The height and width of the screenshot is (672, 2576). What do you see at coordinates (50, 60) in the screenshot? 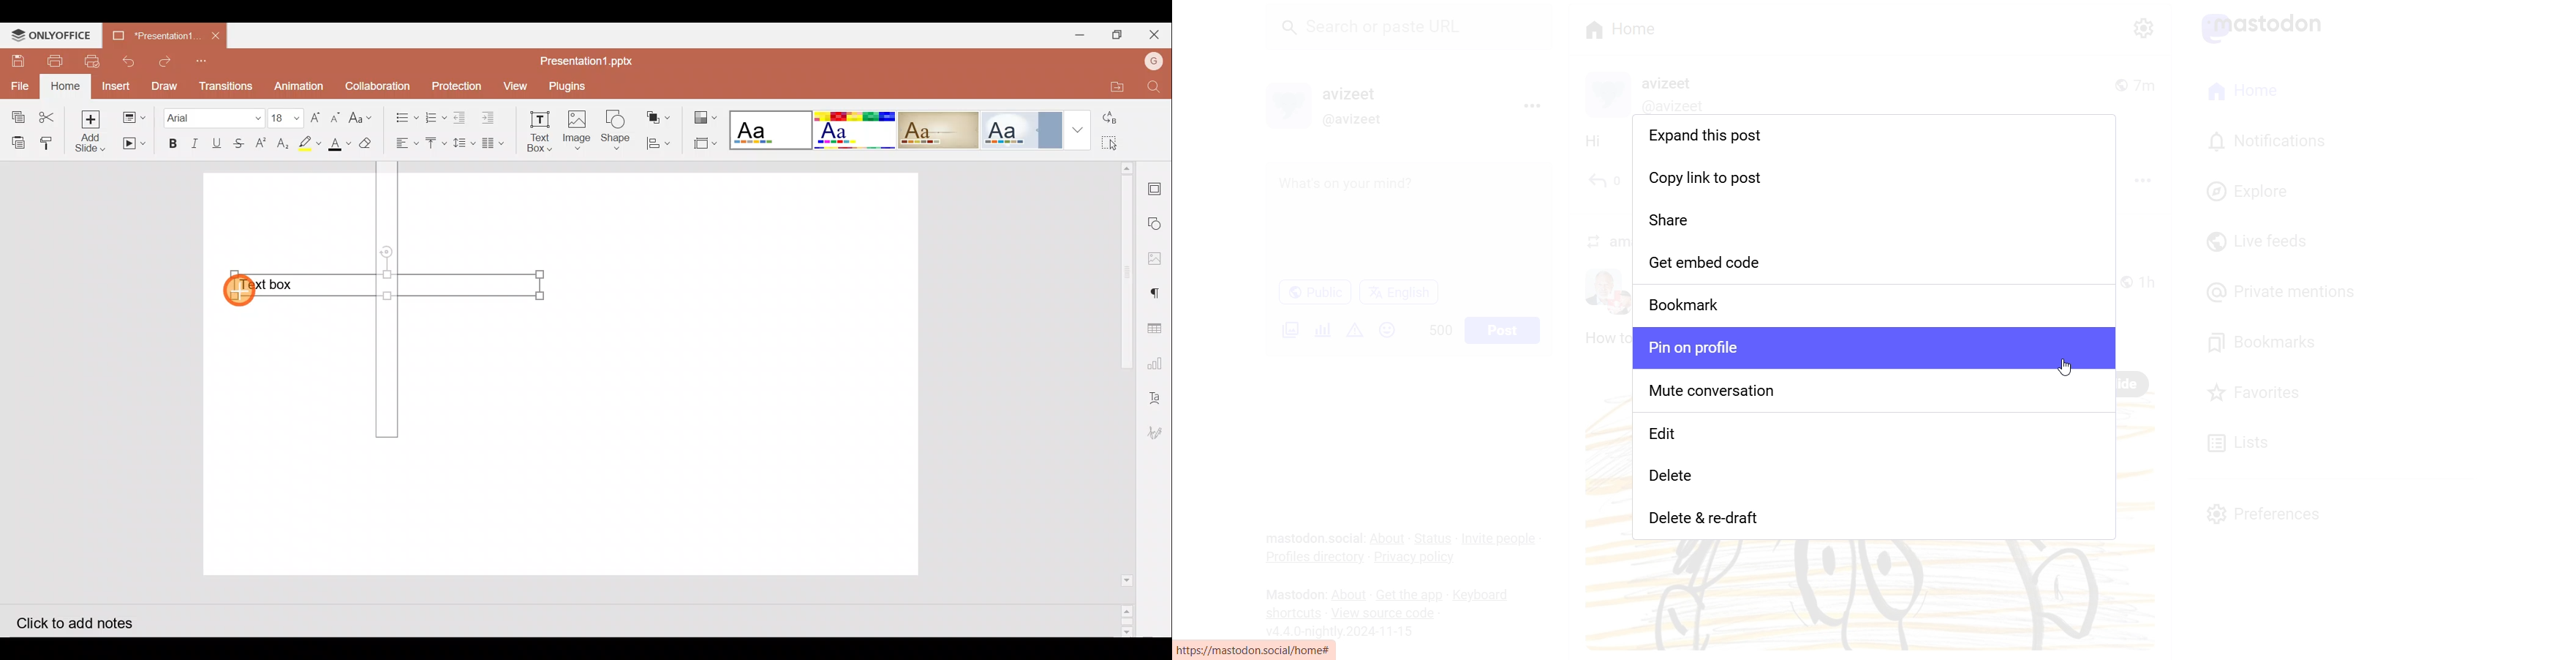
I see `Print file` at bounding box center [50, 60].